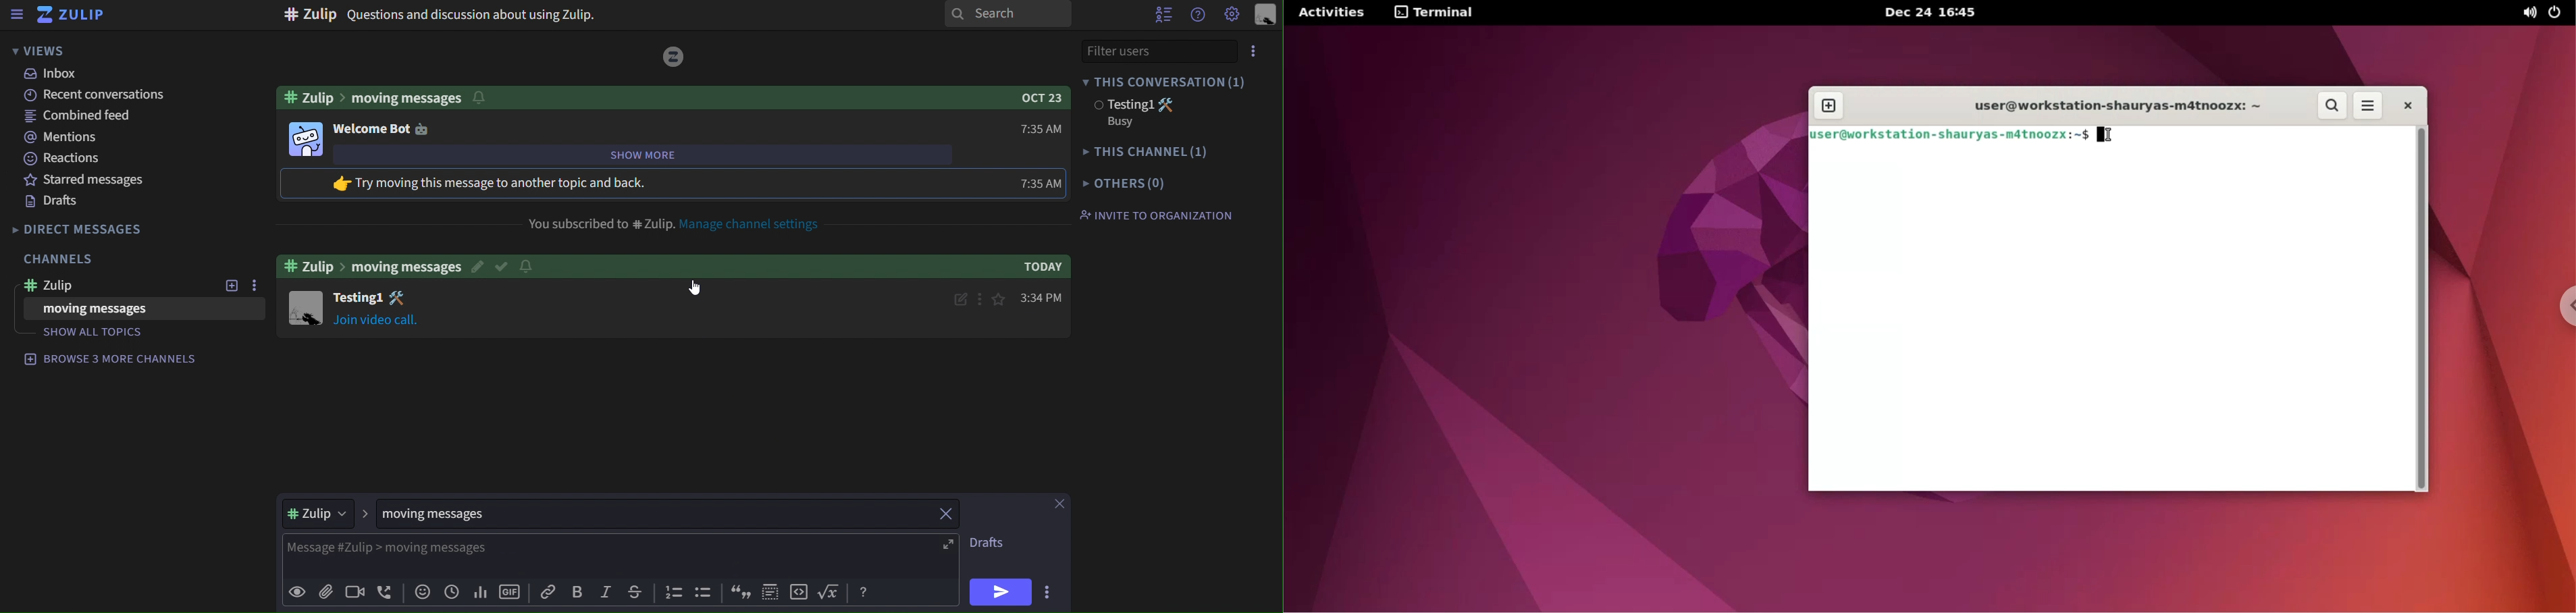 Image resolution: width=2576 pixels, height=616 pixels. Describe the element at coordinates (673, 155) in the screenshot. I see `show more` at that location.